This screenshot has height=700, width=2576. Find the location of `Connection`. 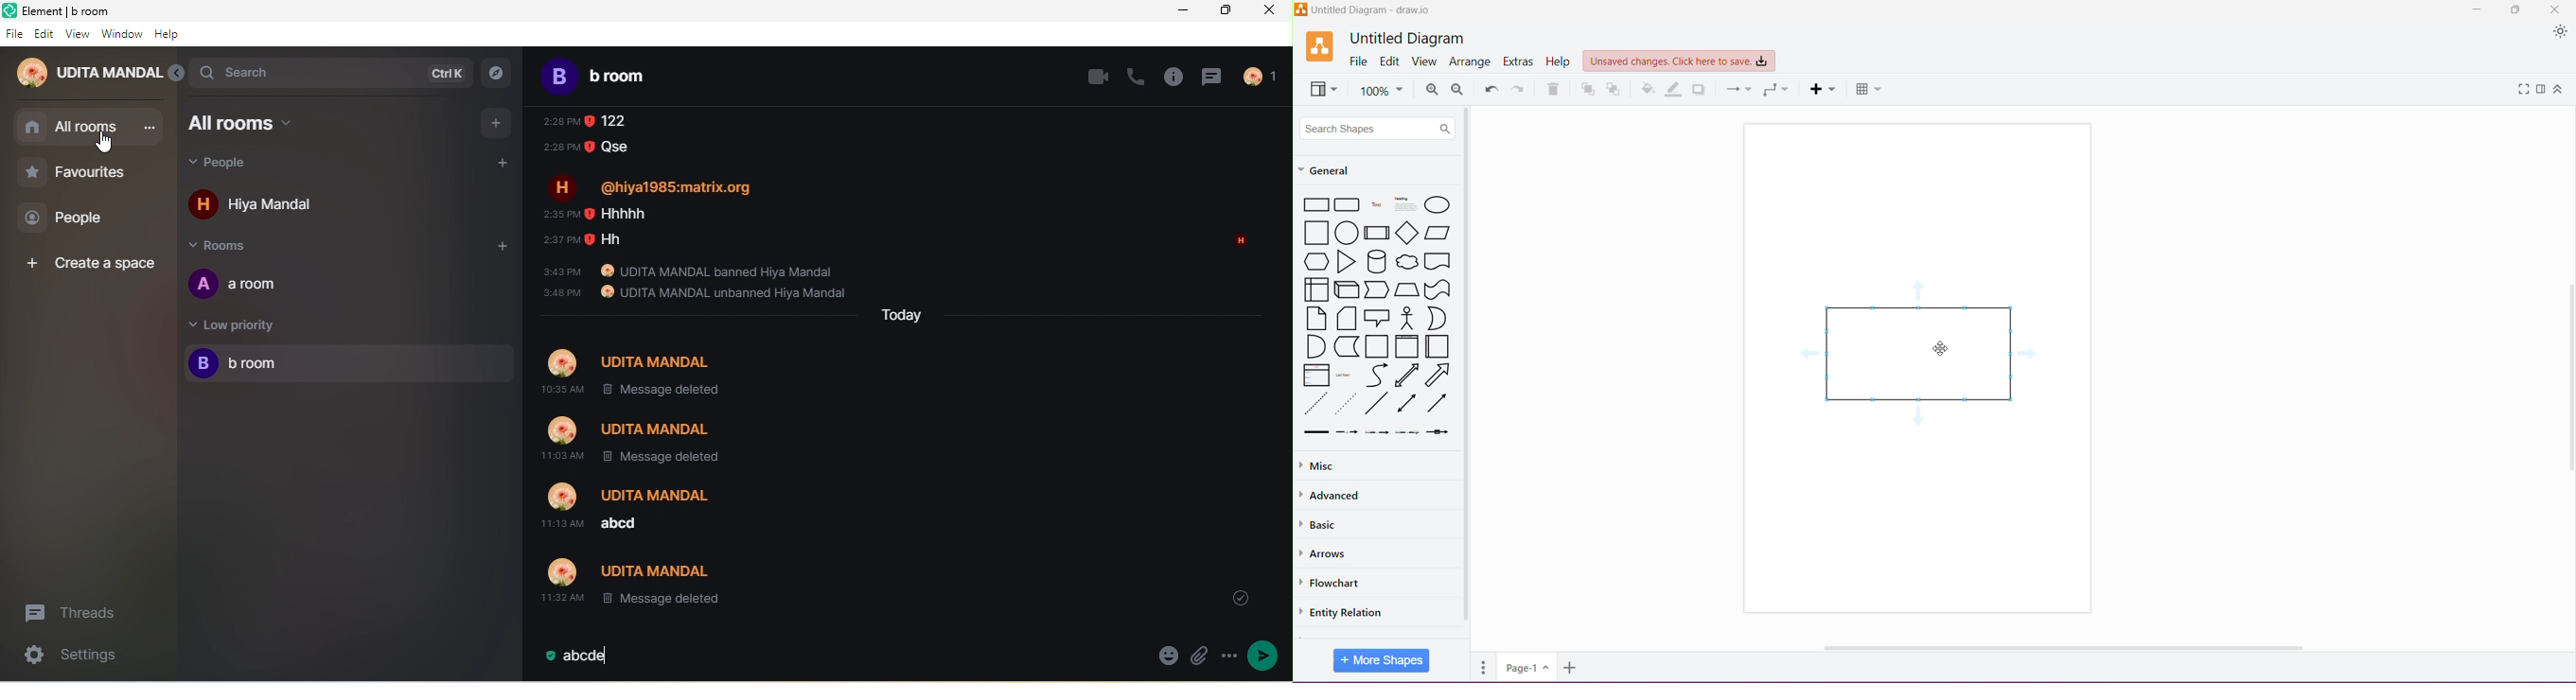

Connection is located at coordinates (1739, 90).